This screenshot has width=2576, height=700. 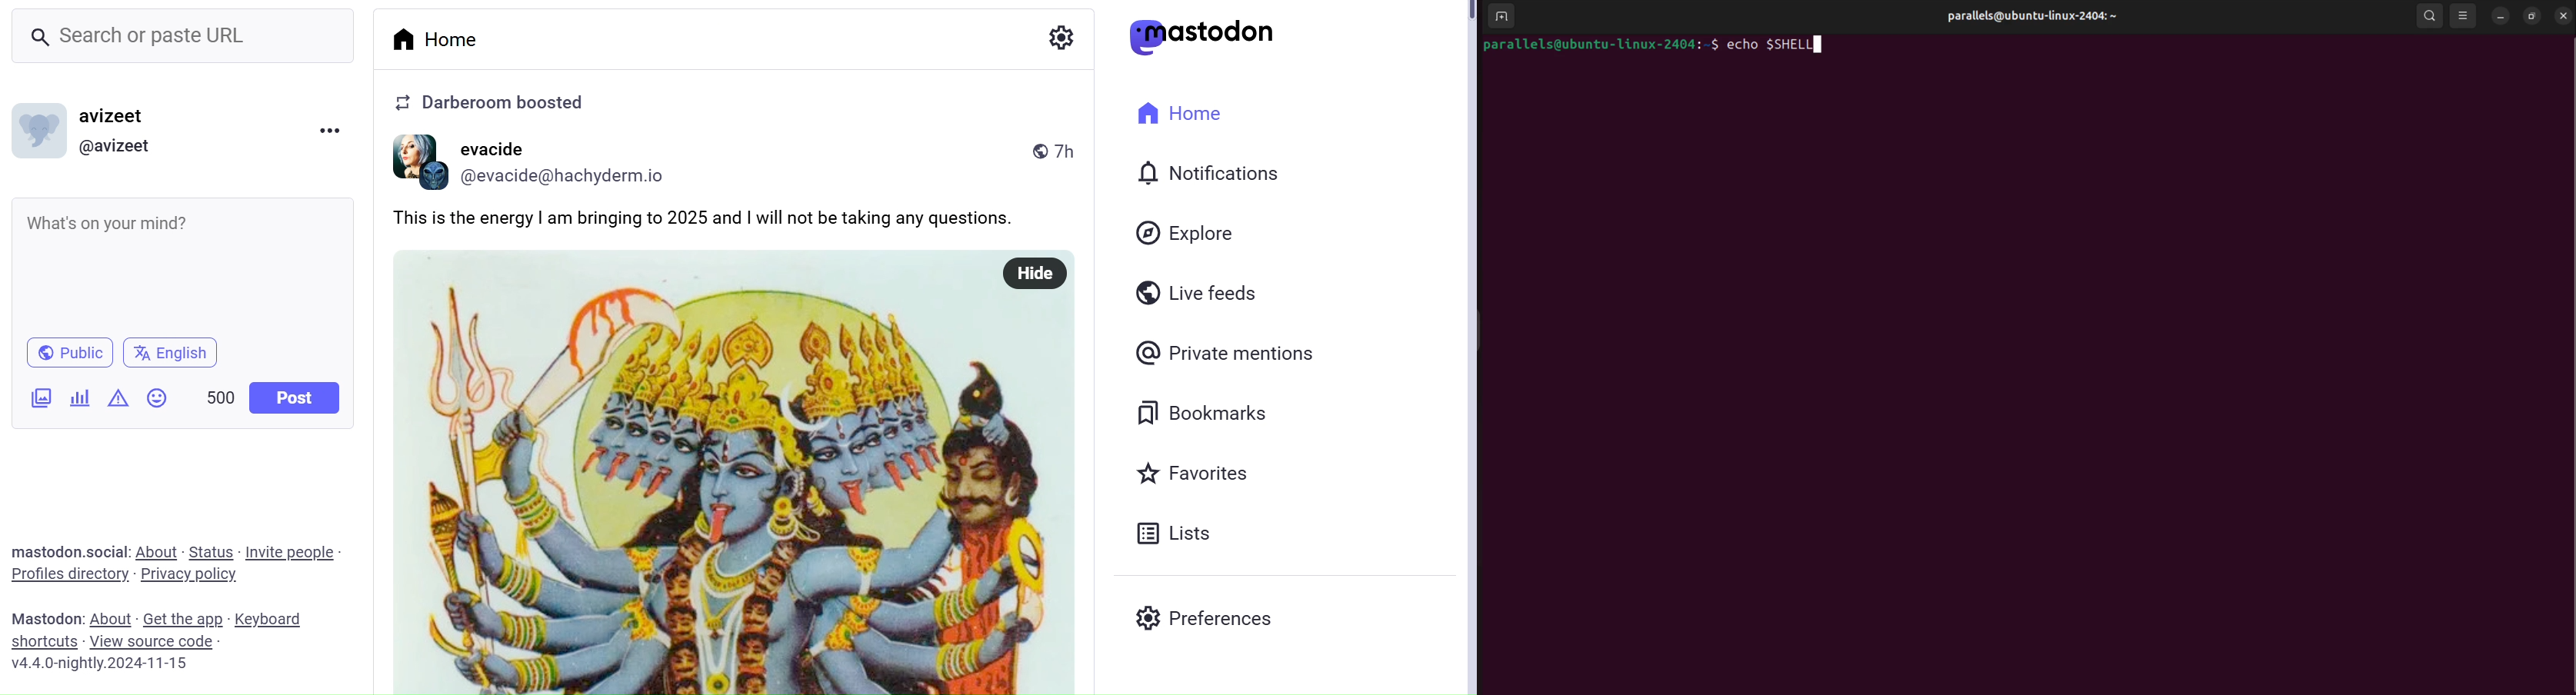 I want to click on Notifications, so click(x=1208, y=175).